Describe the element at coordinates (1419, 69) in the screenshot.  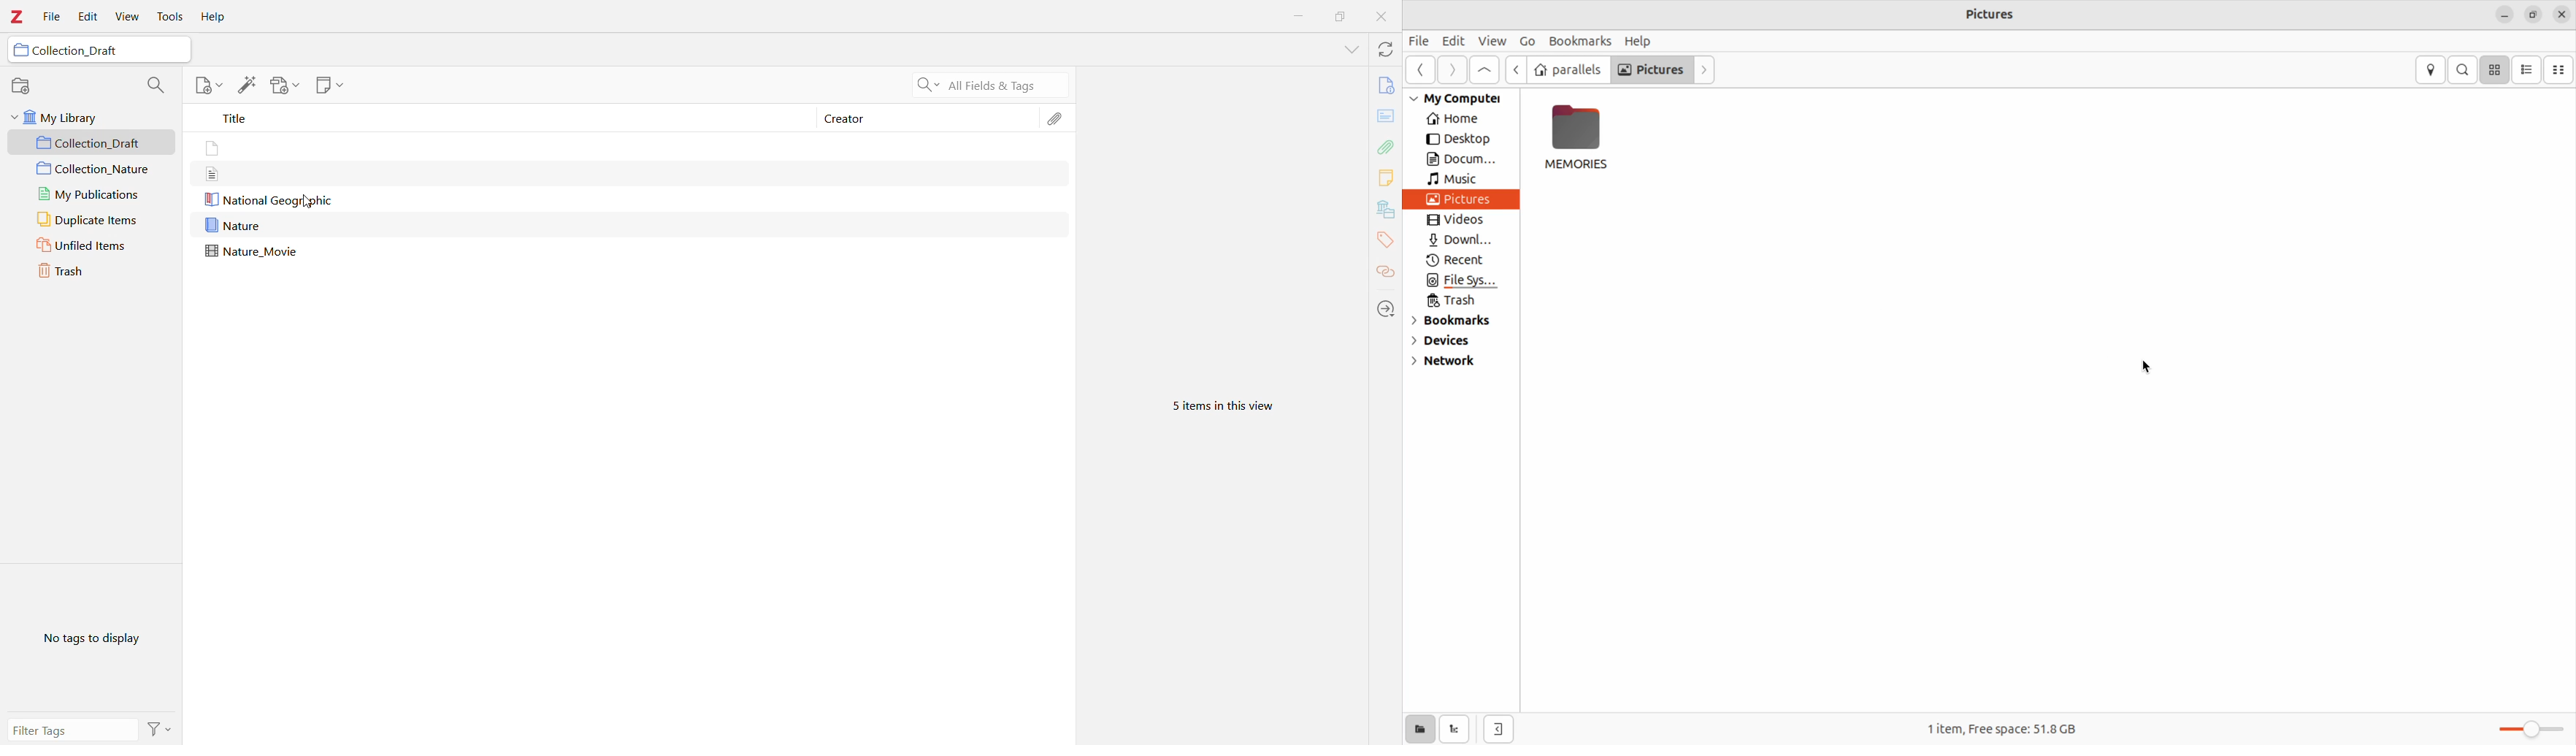
I see `go back` at that location.